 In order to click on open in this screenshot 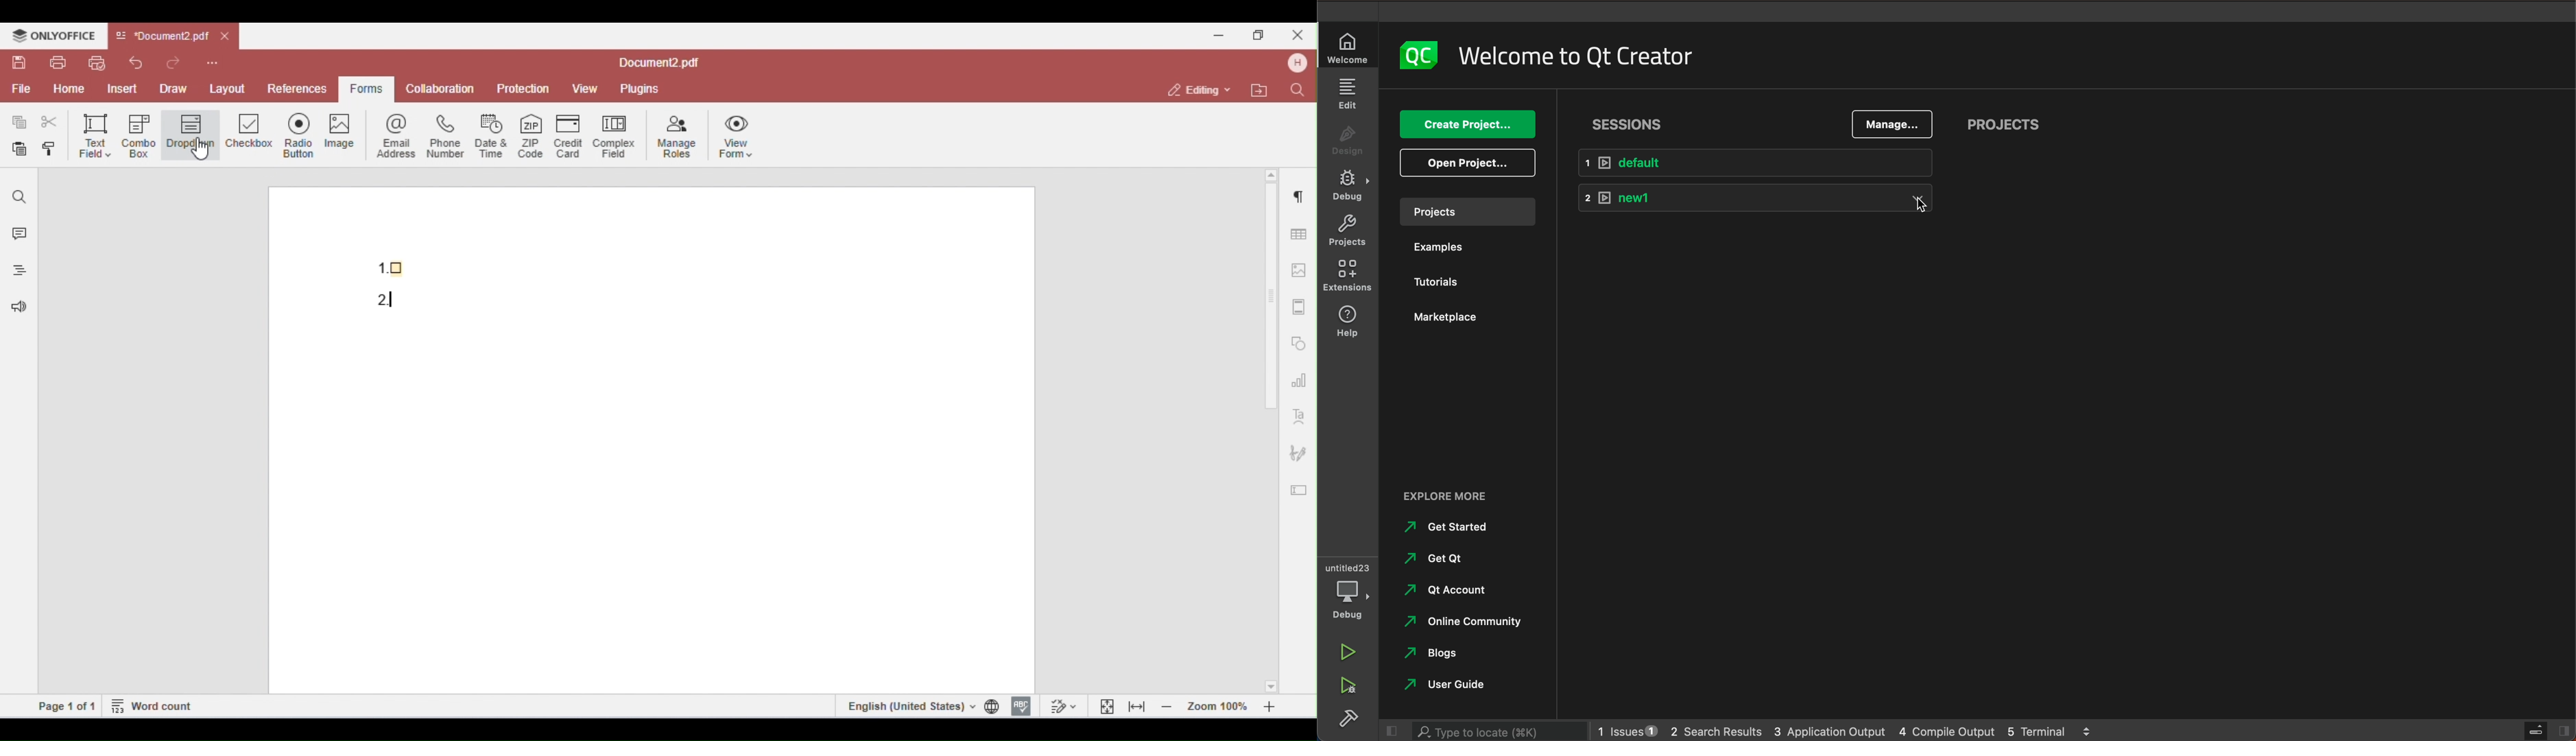, I will do `click(1469, 162)`.